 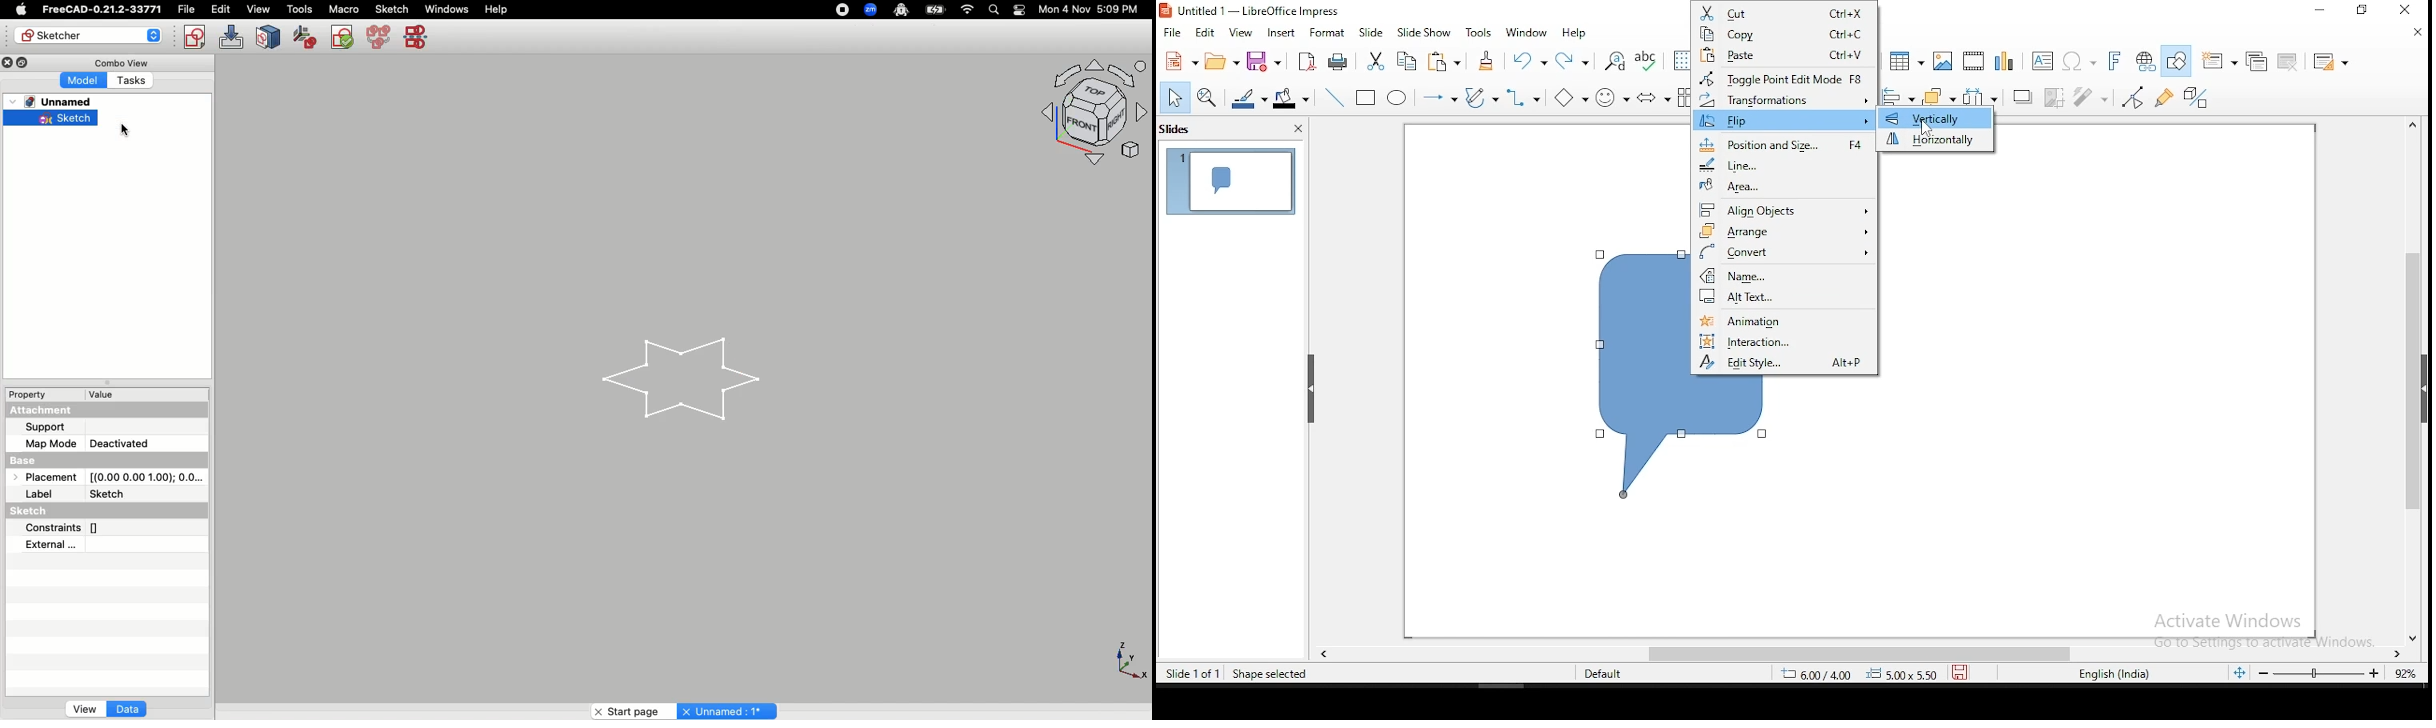 I want to click on redo, so click(x=1577, y=61).